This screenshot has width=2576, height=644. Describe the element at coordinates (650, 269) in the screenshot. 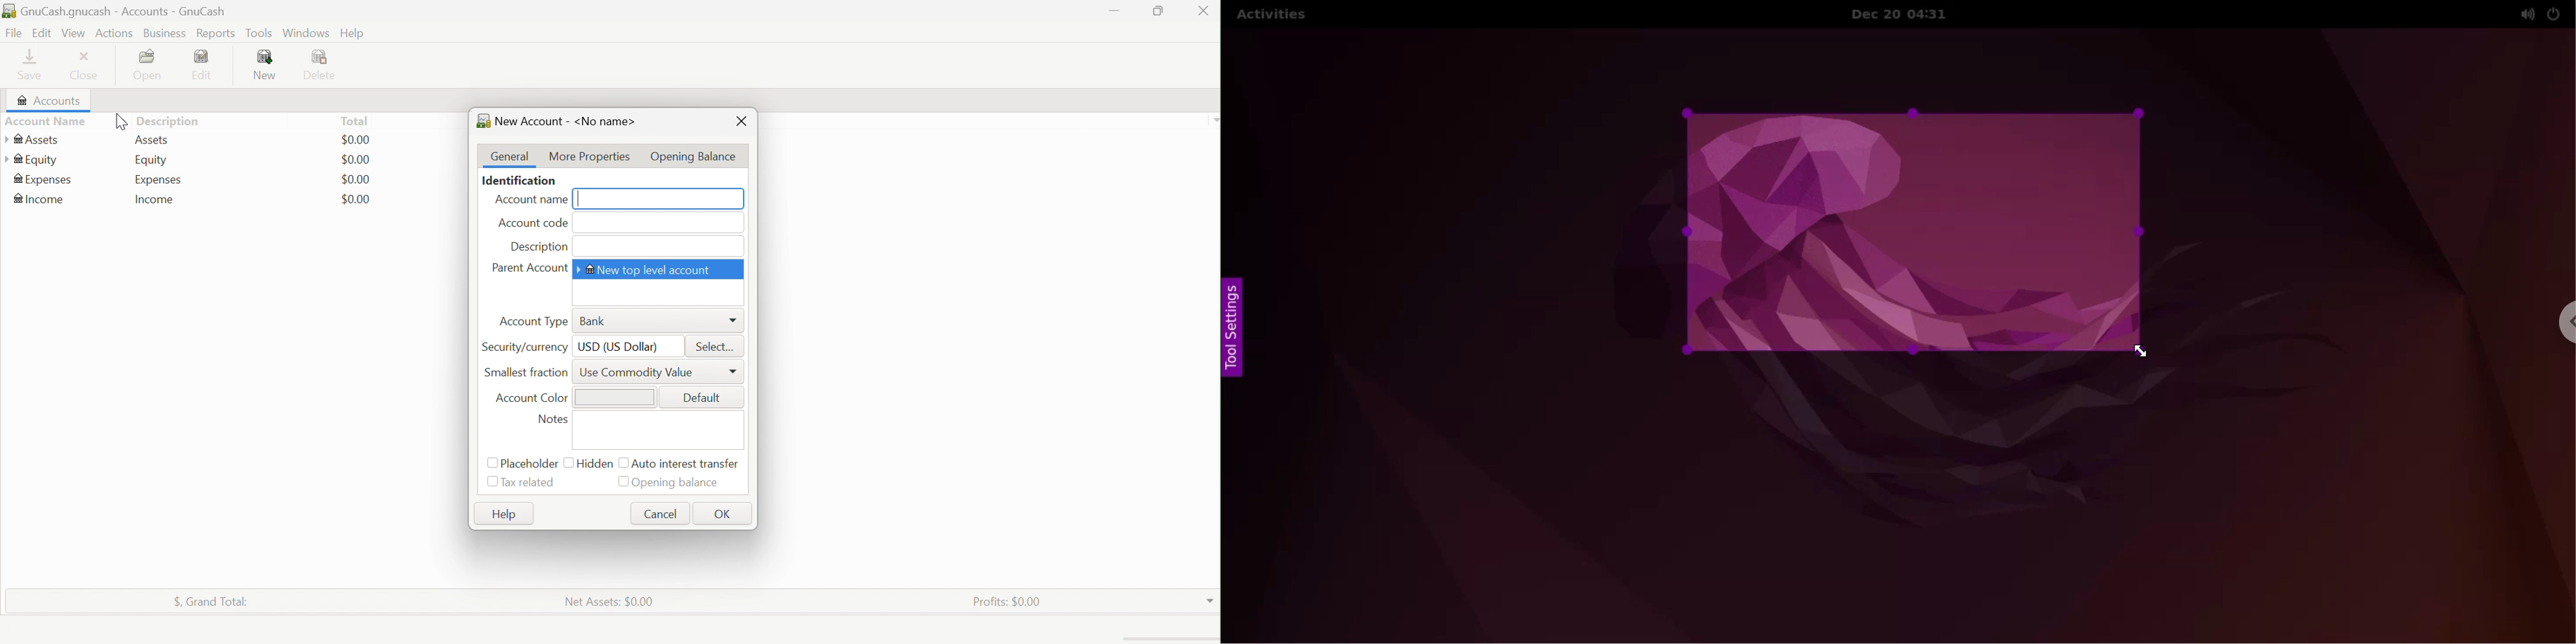

I see `New top level account` at that location.